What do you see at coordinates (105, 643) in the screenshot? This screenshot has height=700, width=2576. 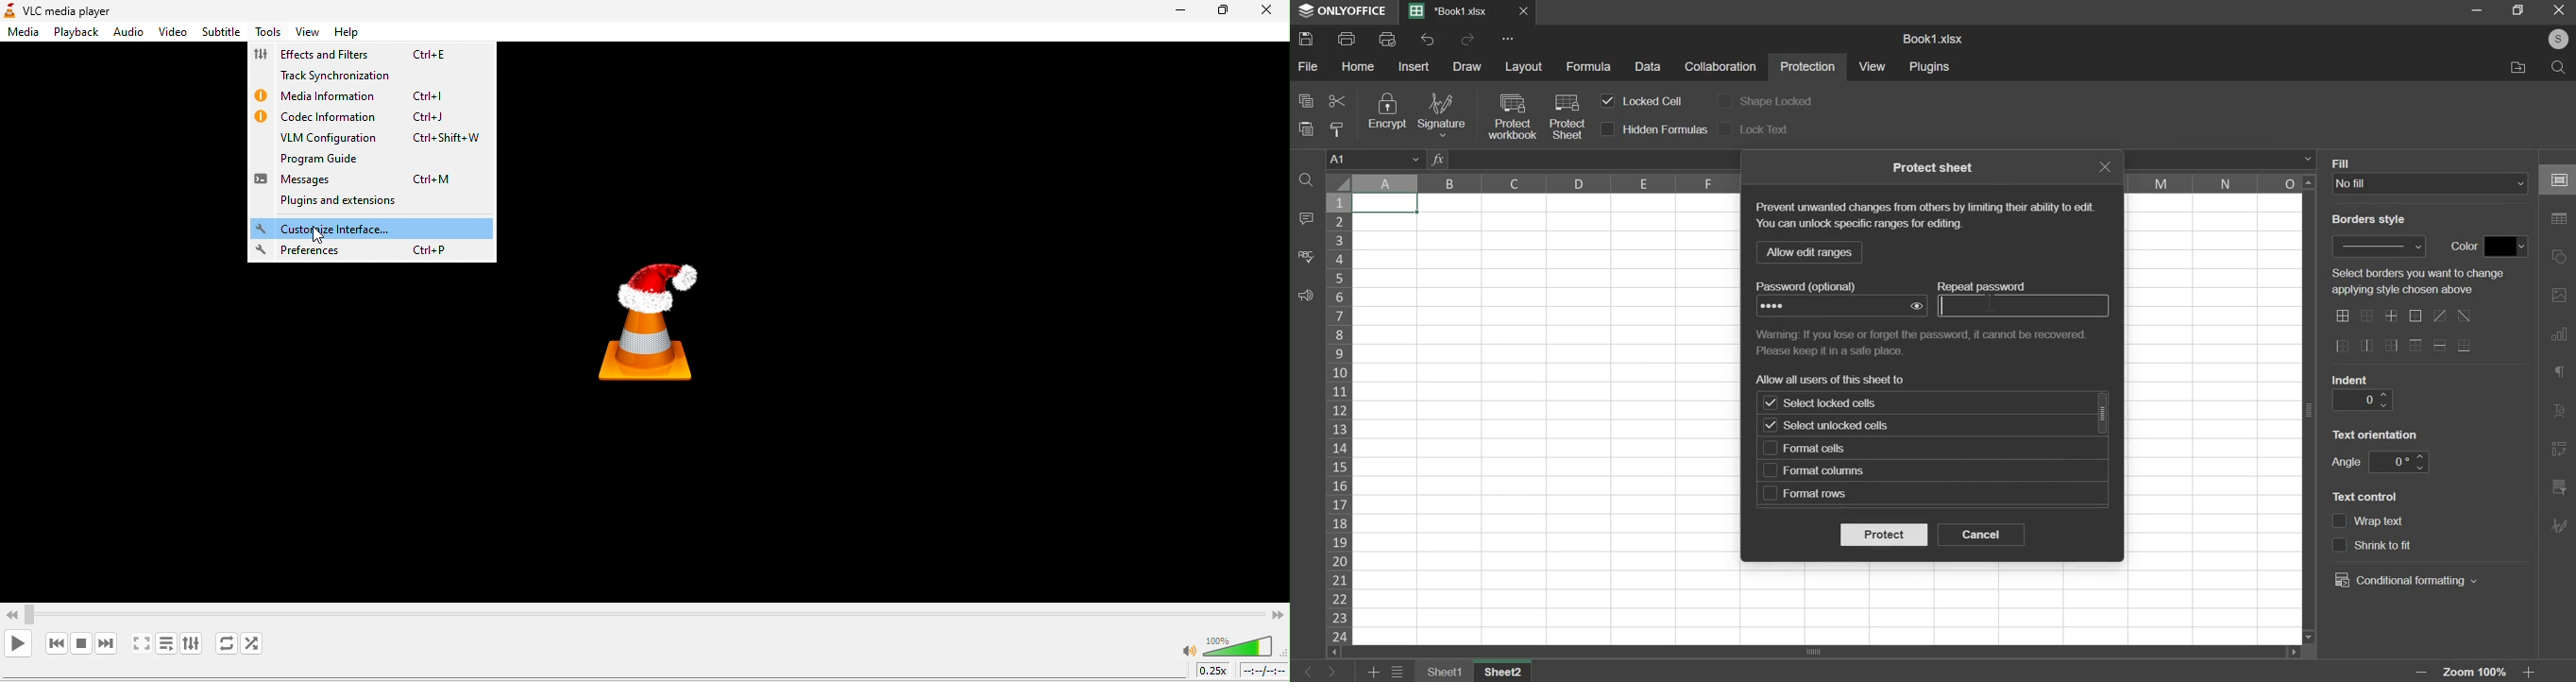 I see `next media` at bounding box center [105, 643].